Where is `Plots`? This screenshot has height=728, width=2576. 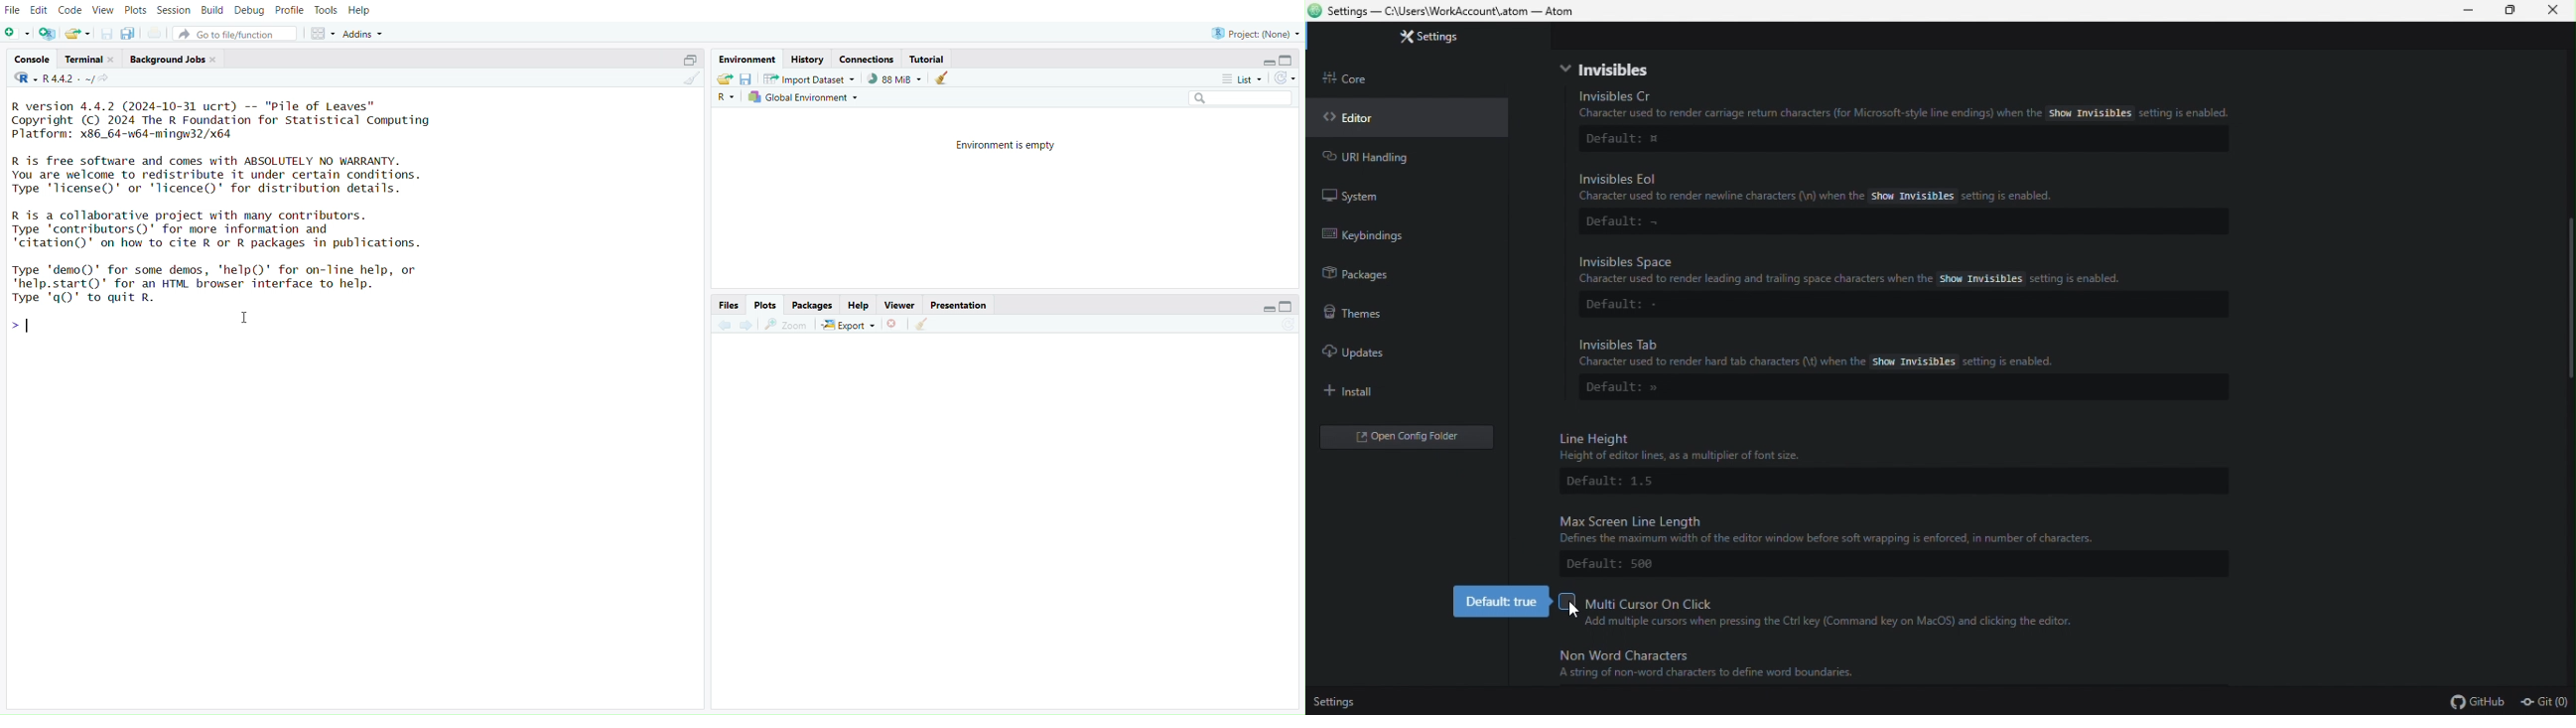 Plots is located at coordinates (134, 10).